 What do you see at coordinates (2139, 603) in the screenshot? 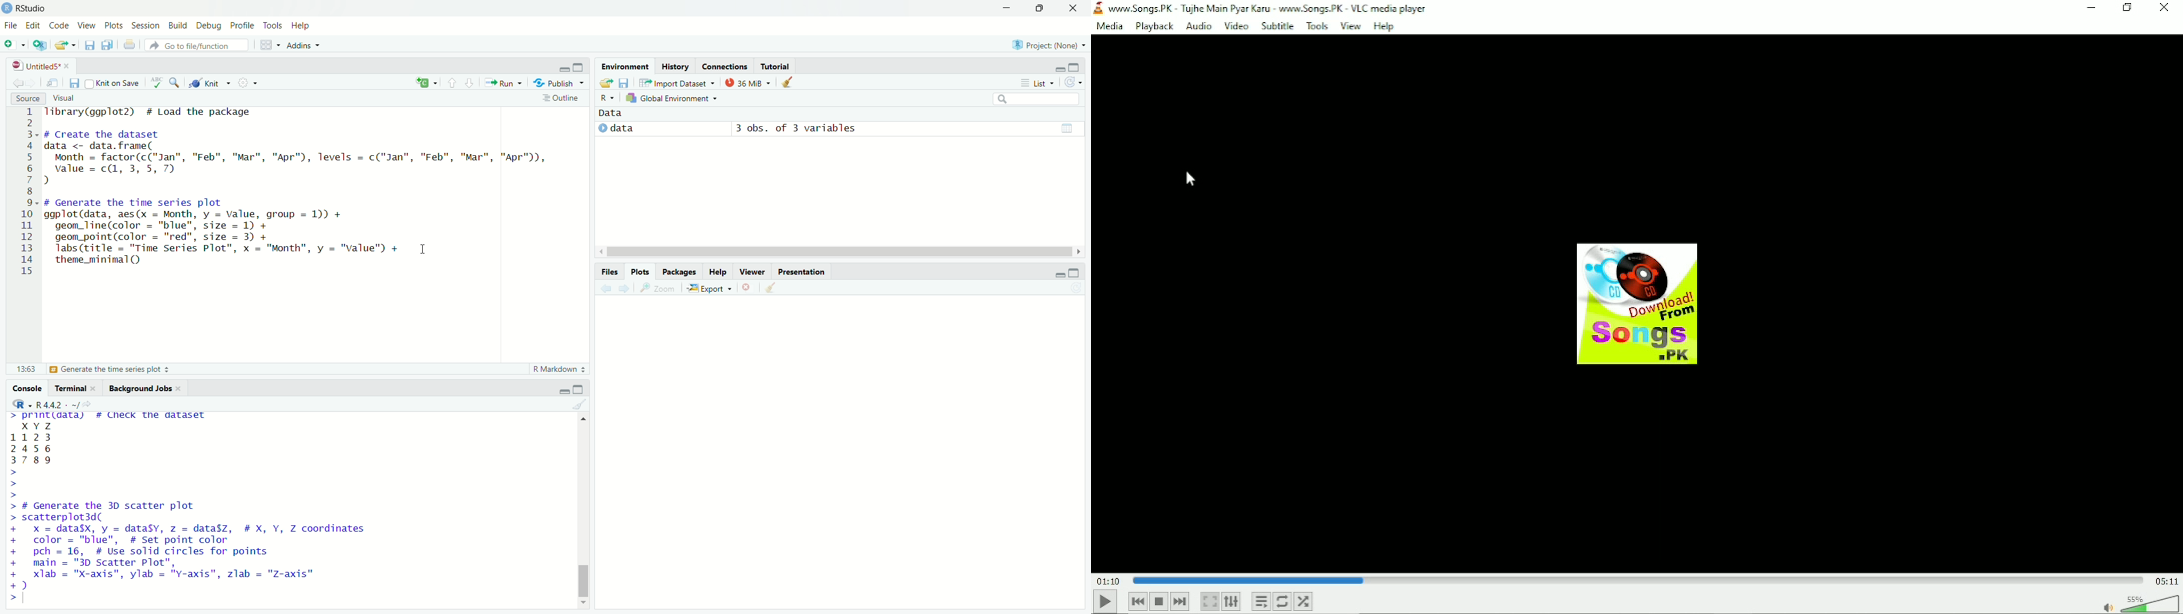
I see `Volume` at bounding box center [2139, 603].